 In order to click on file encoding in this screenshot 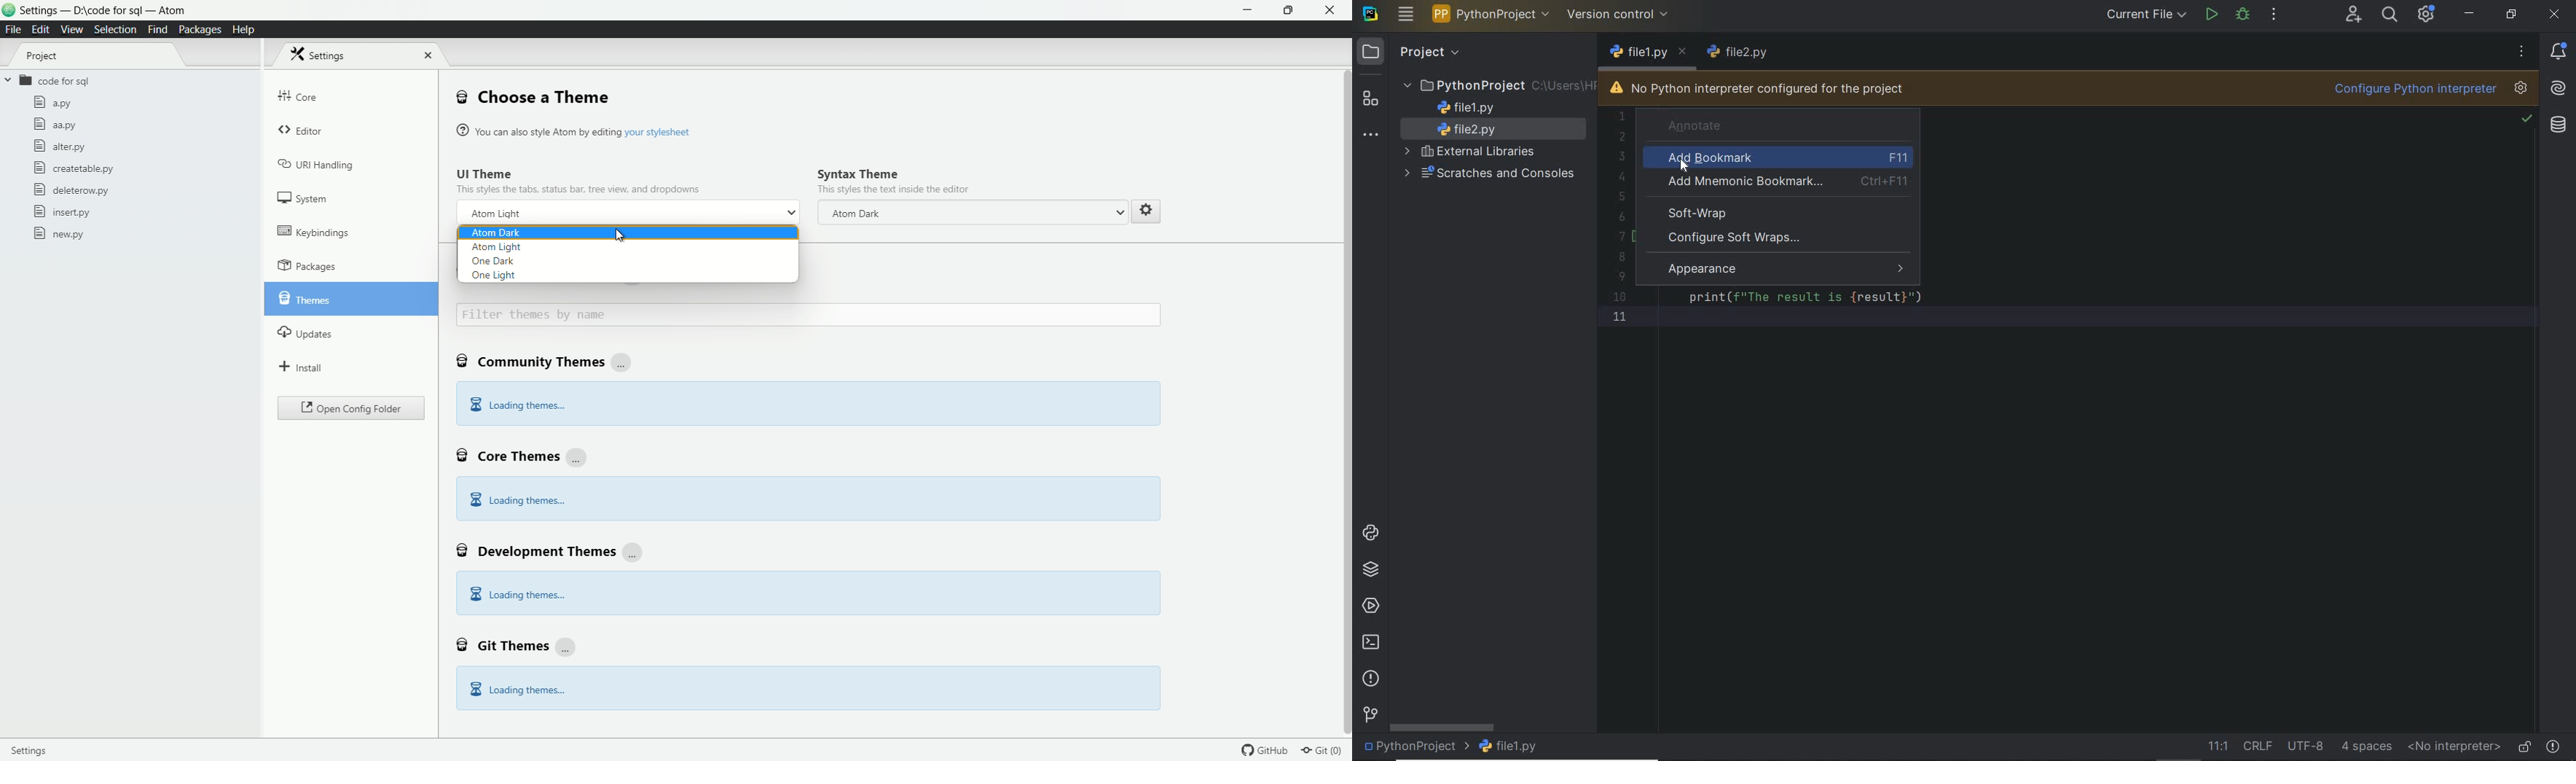, I will do `click(2306, 745)`.